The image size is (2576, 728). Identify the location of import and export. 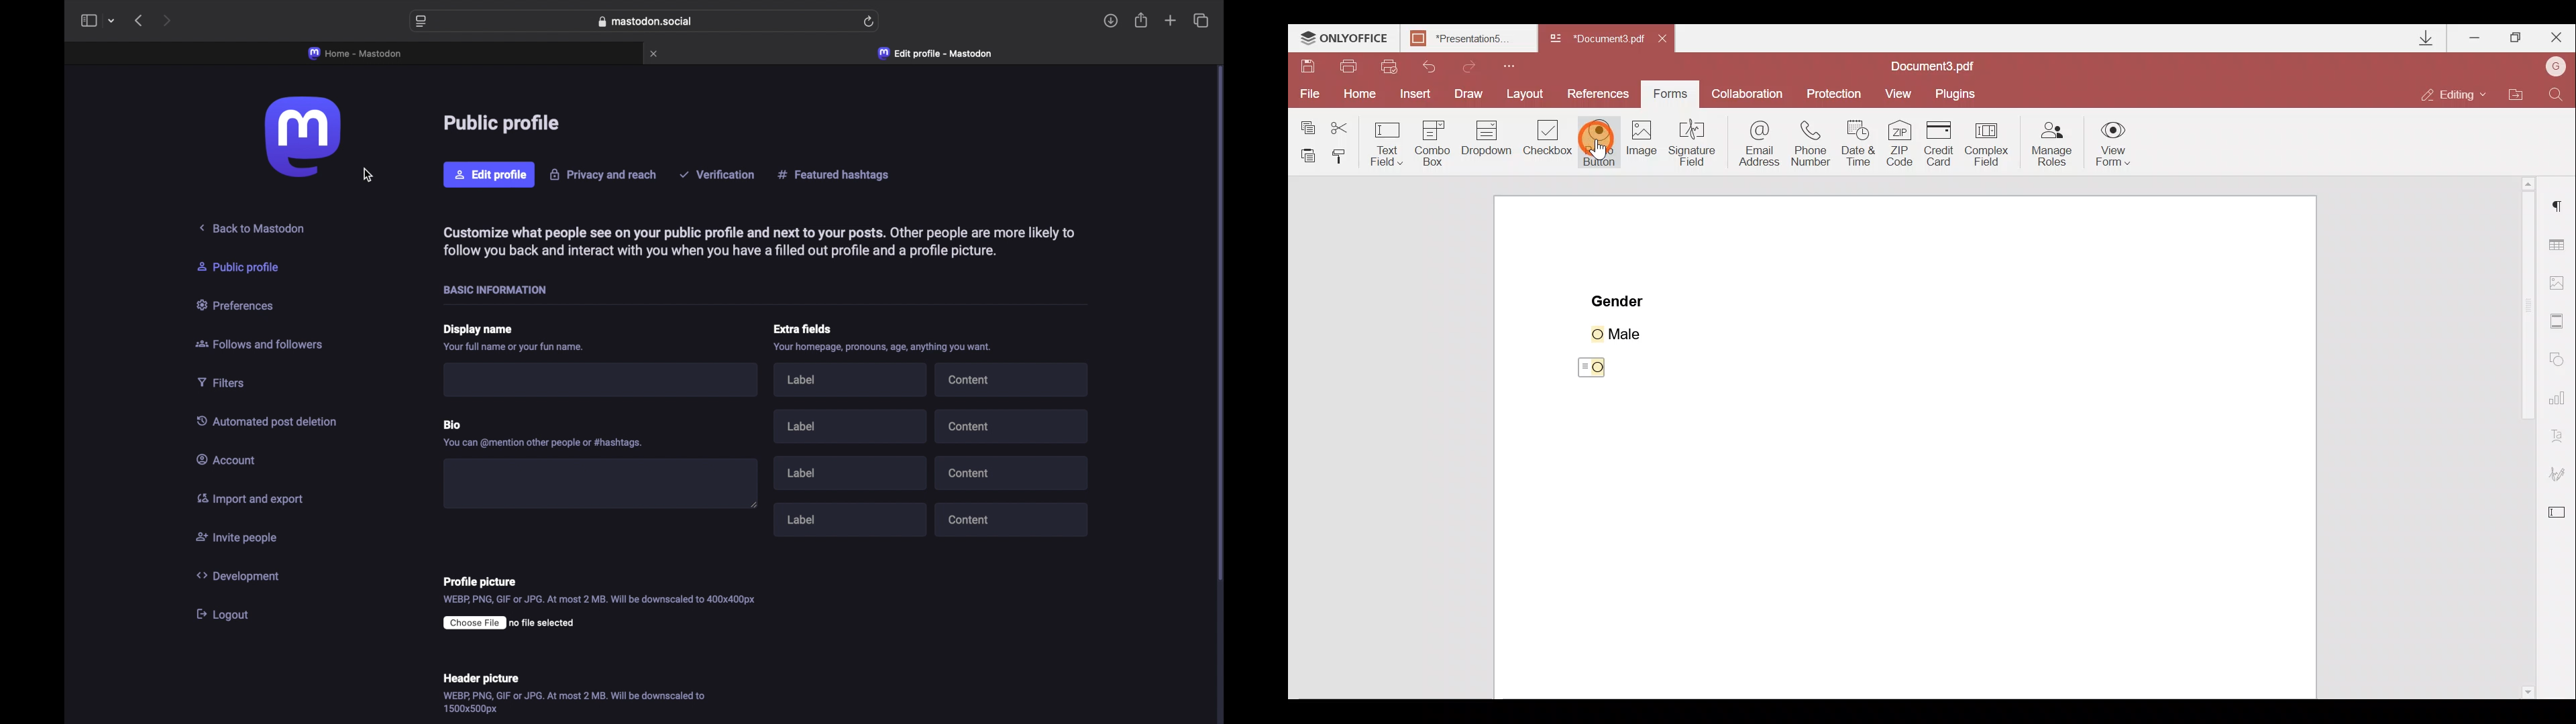
(250, 498).